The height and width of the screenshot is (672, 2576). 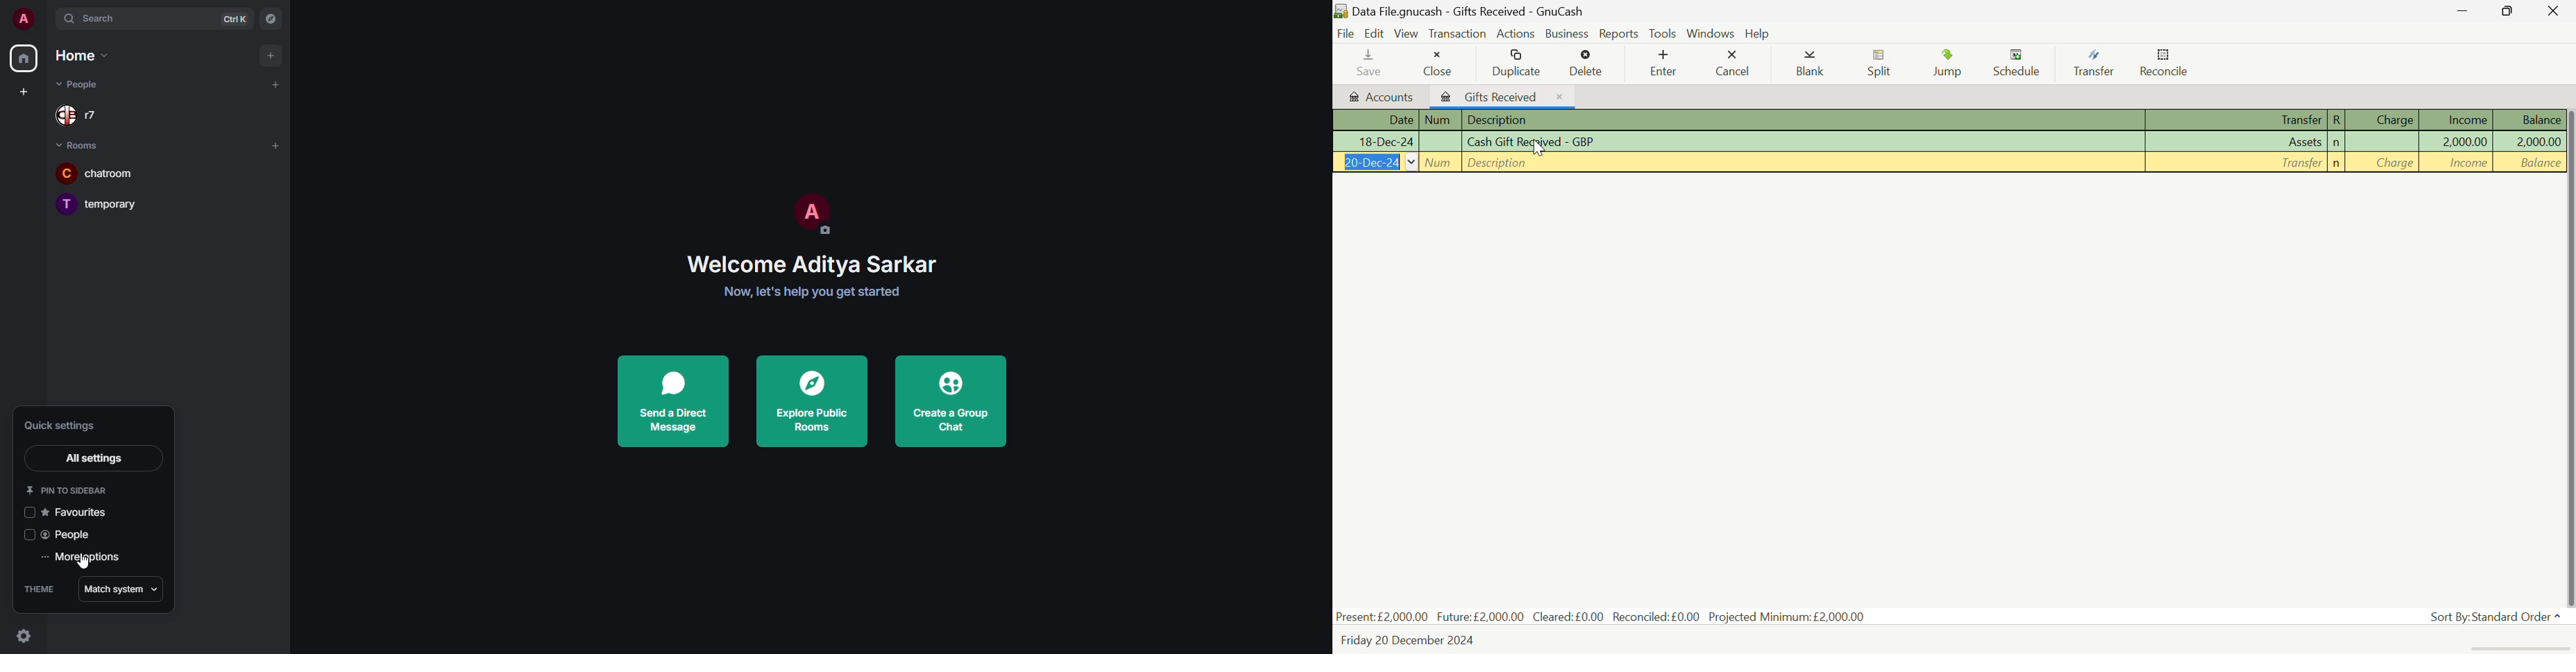 What do you see at coordinates (40, 589) in the screenshot?
I see `theme` at bounding box center [40, 589].